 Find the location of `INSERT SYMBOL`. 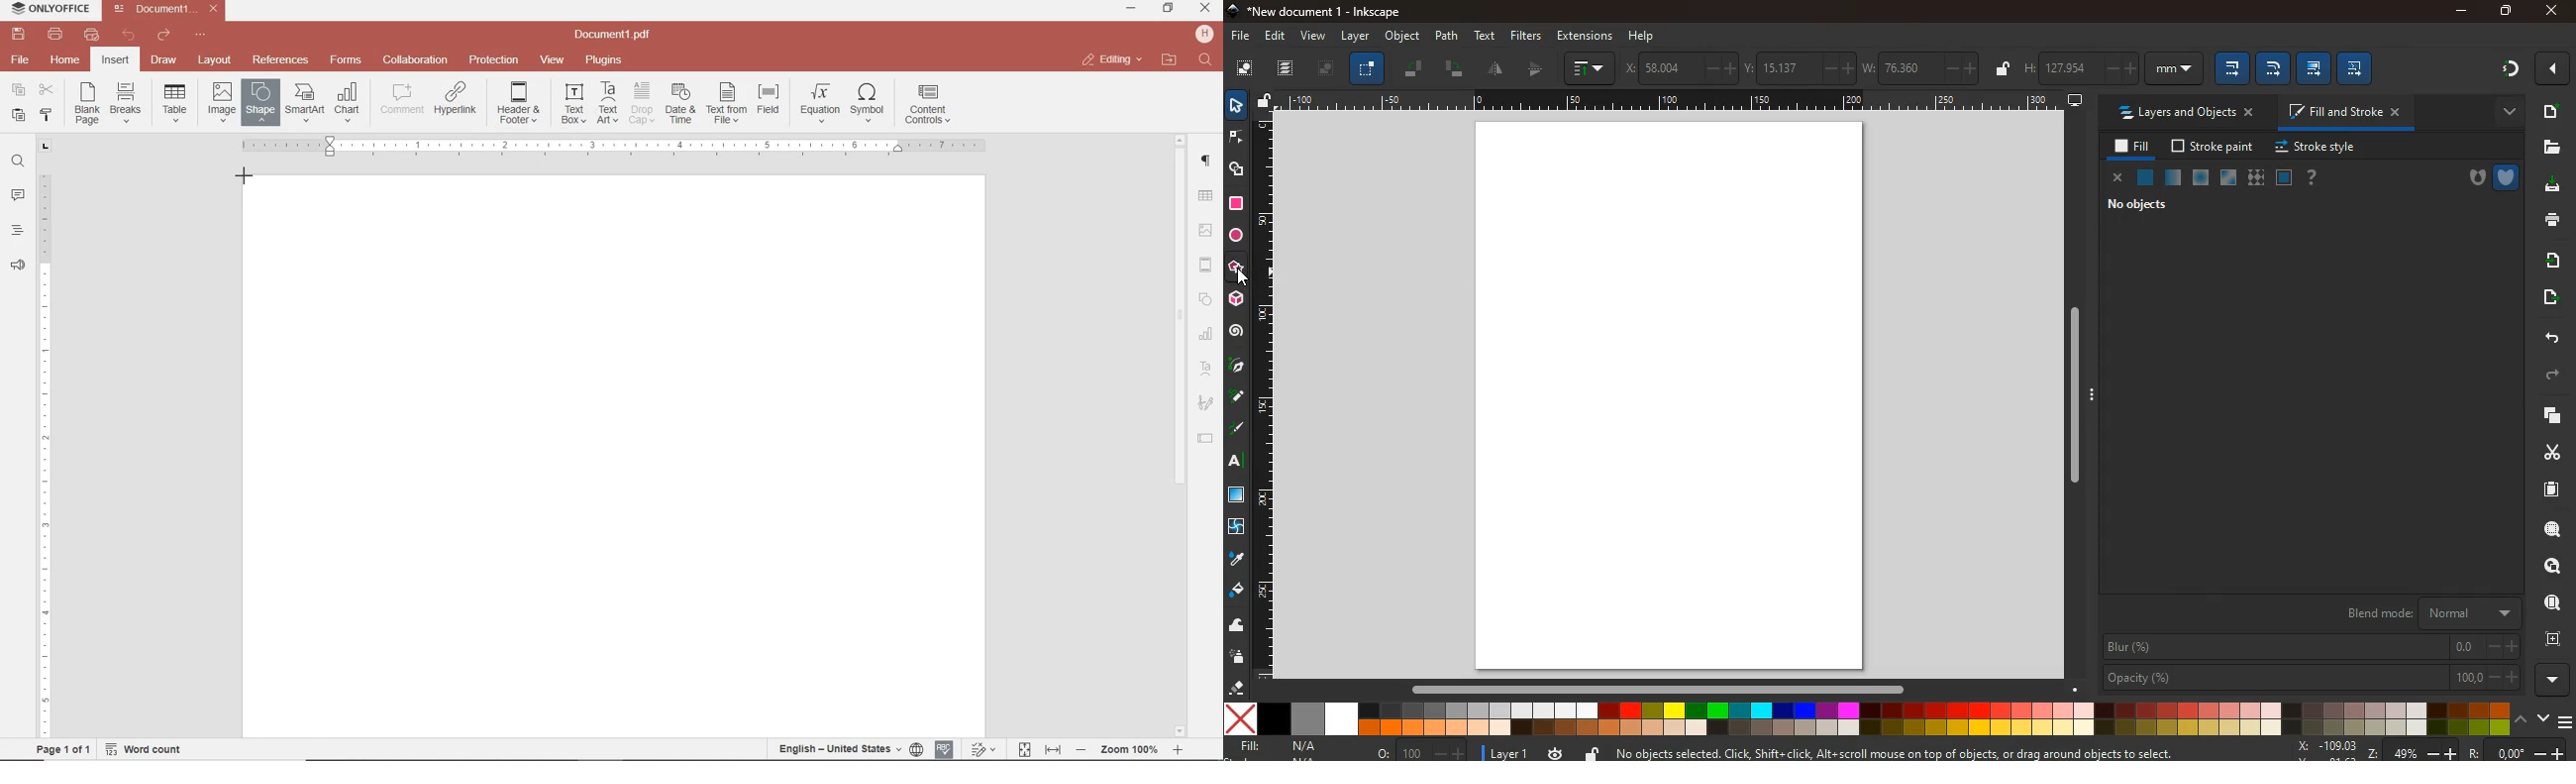

INSERT SYMBOL is located at coordinates (868, 102).